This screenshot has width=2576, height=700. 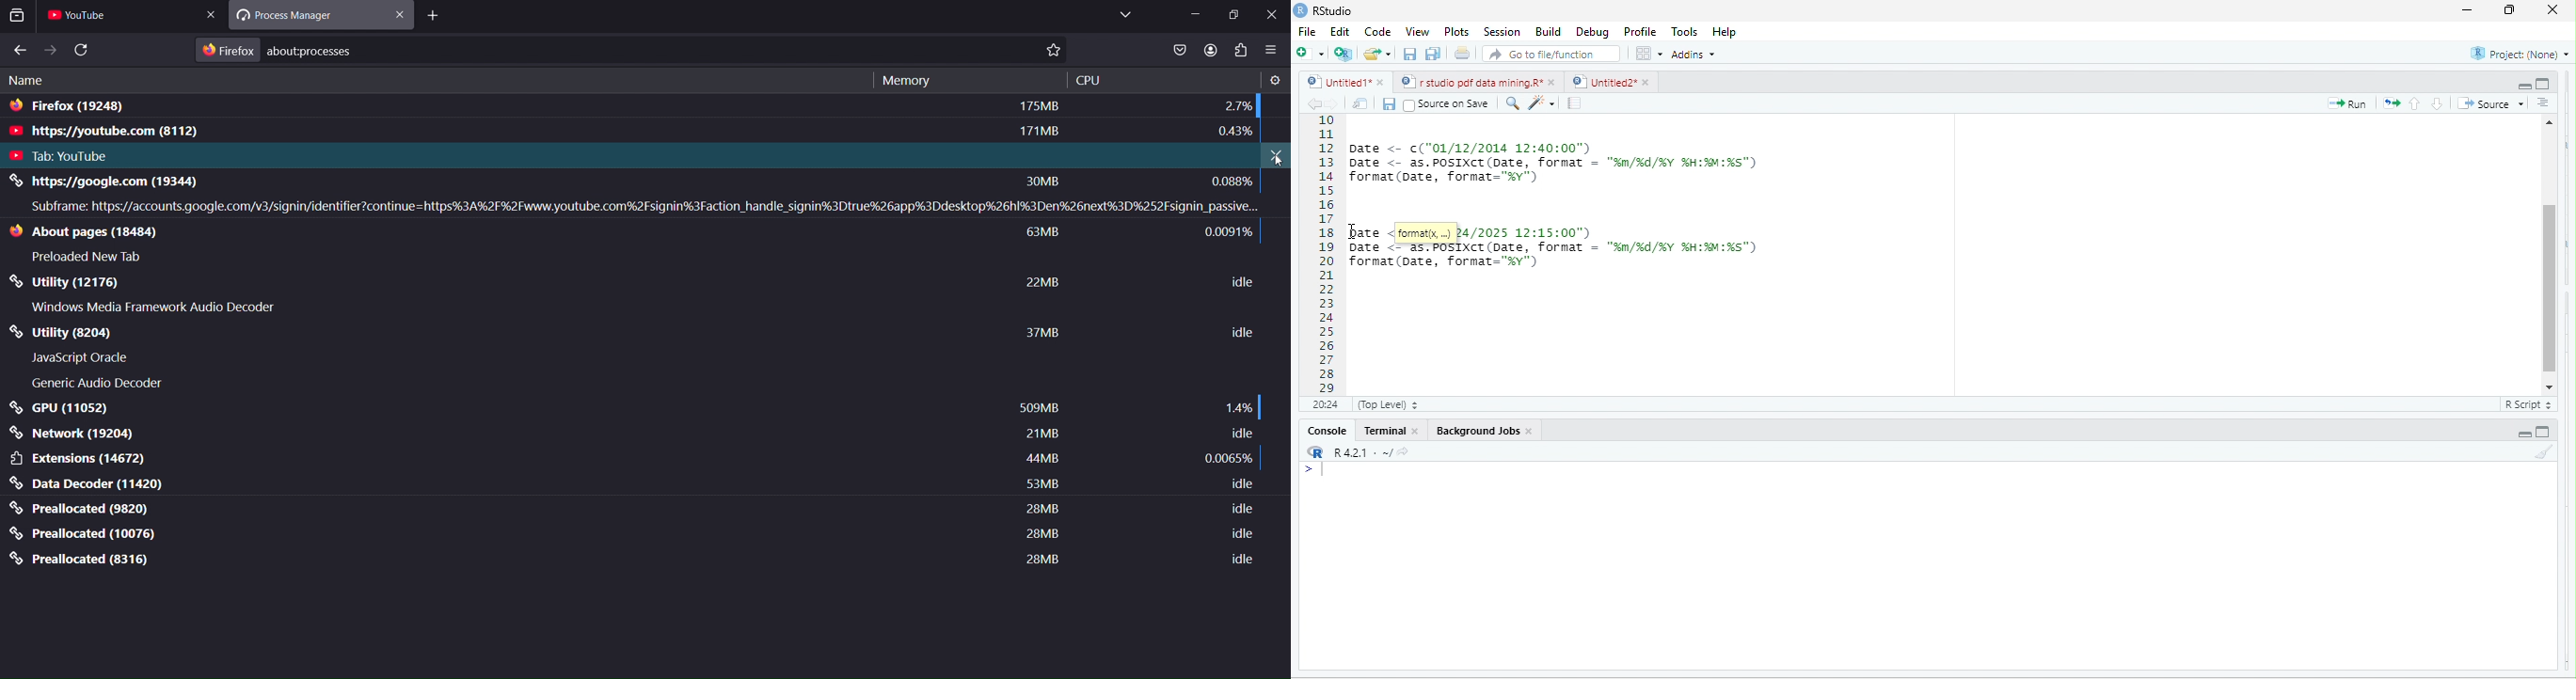 I want to click on compile report, so click(x=1577, y=103).